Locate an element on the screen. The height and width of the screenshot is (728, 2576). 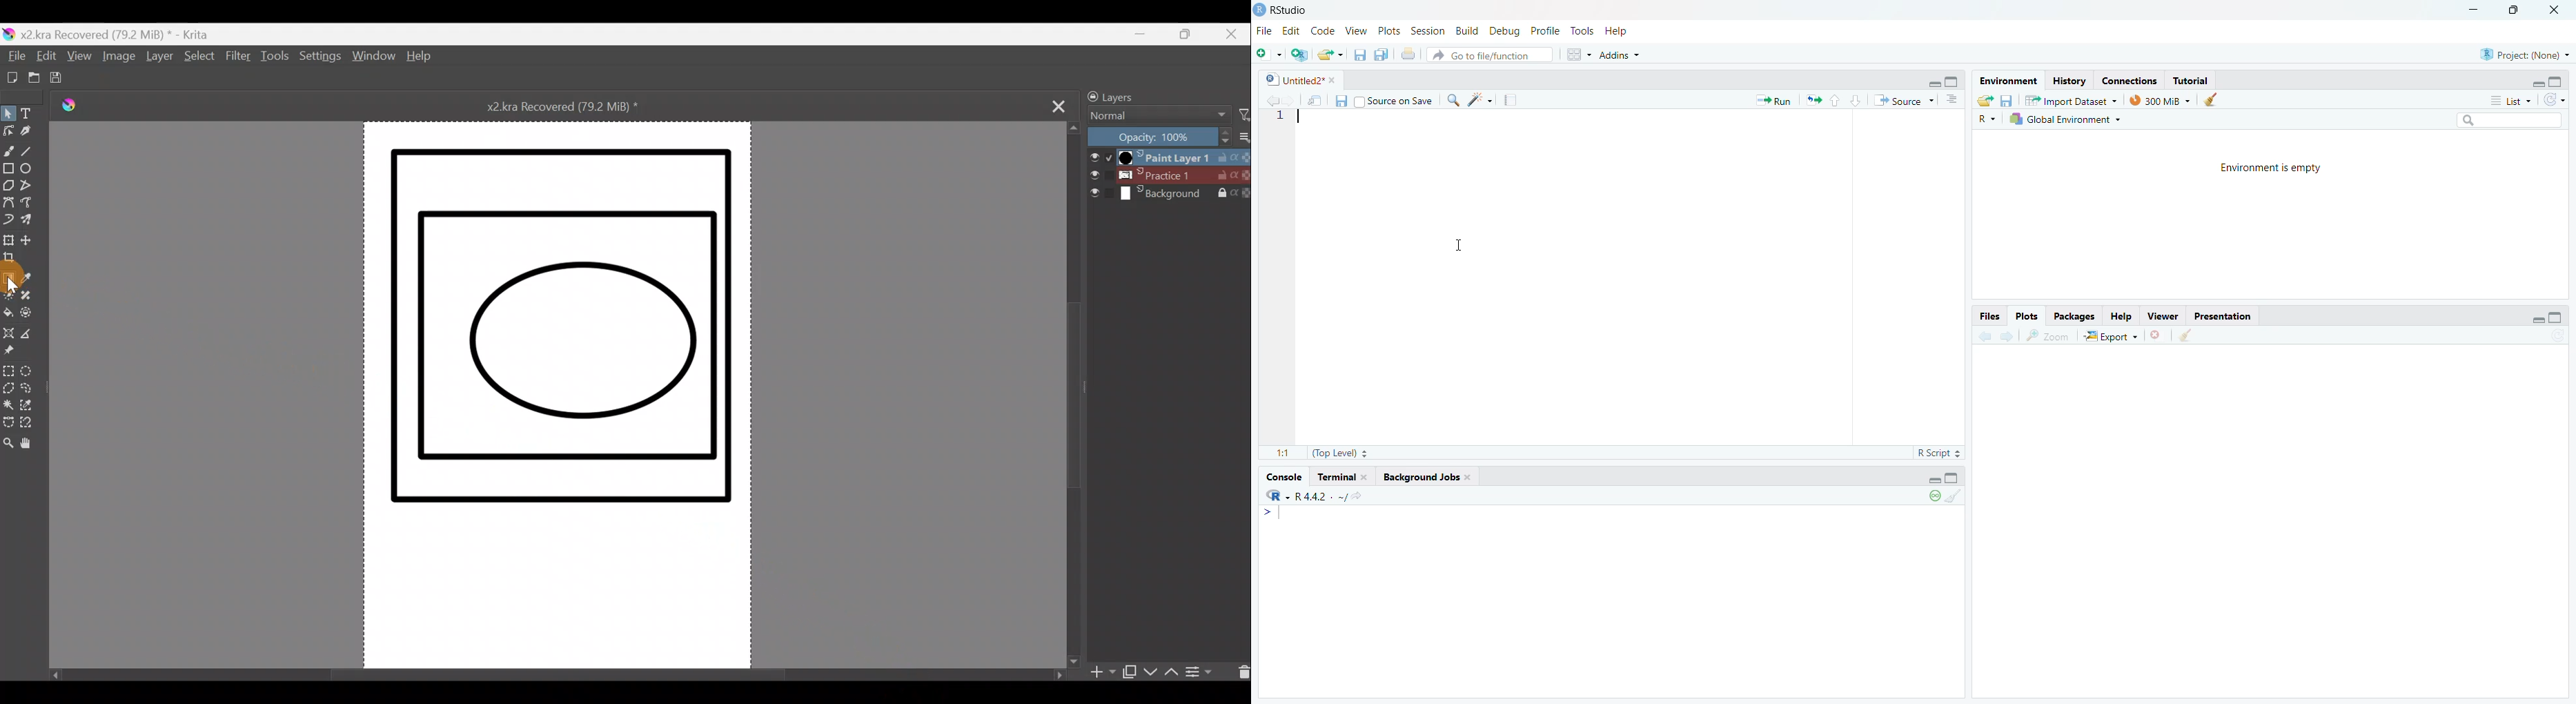
R is located at coordinates (1985, 119).